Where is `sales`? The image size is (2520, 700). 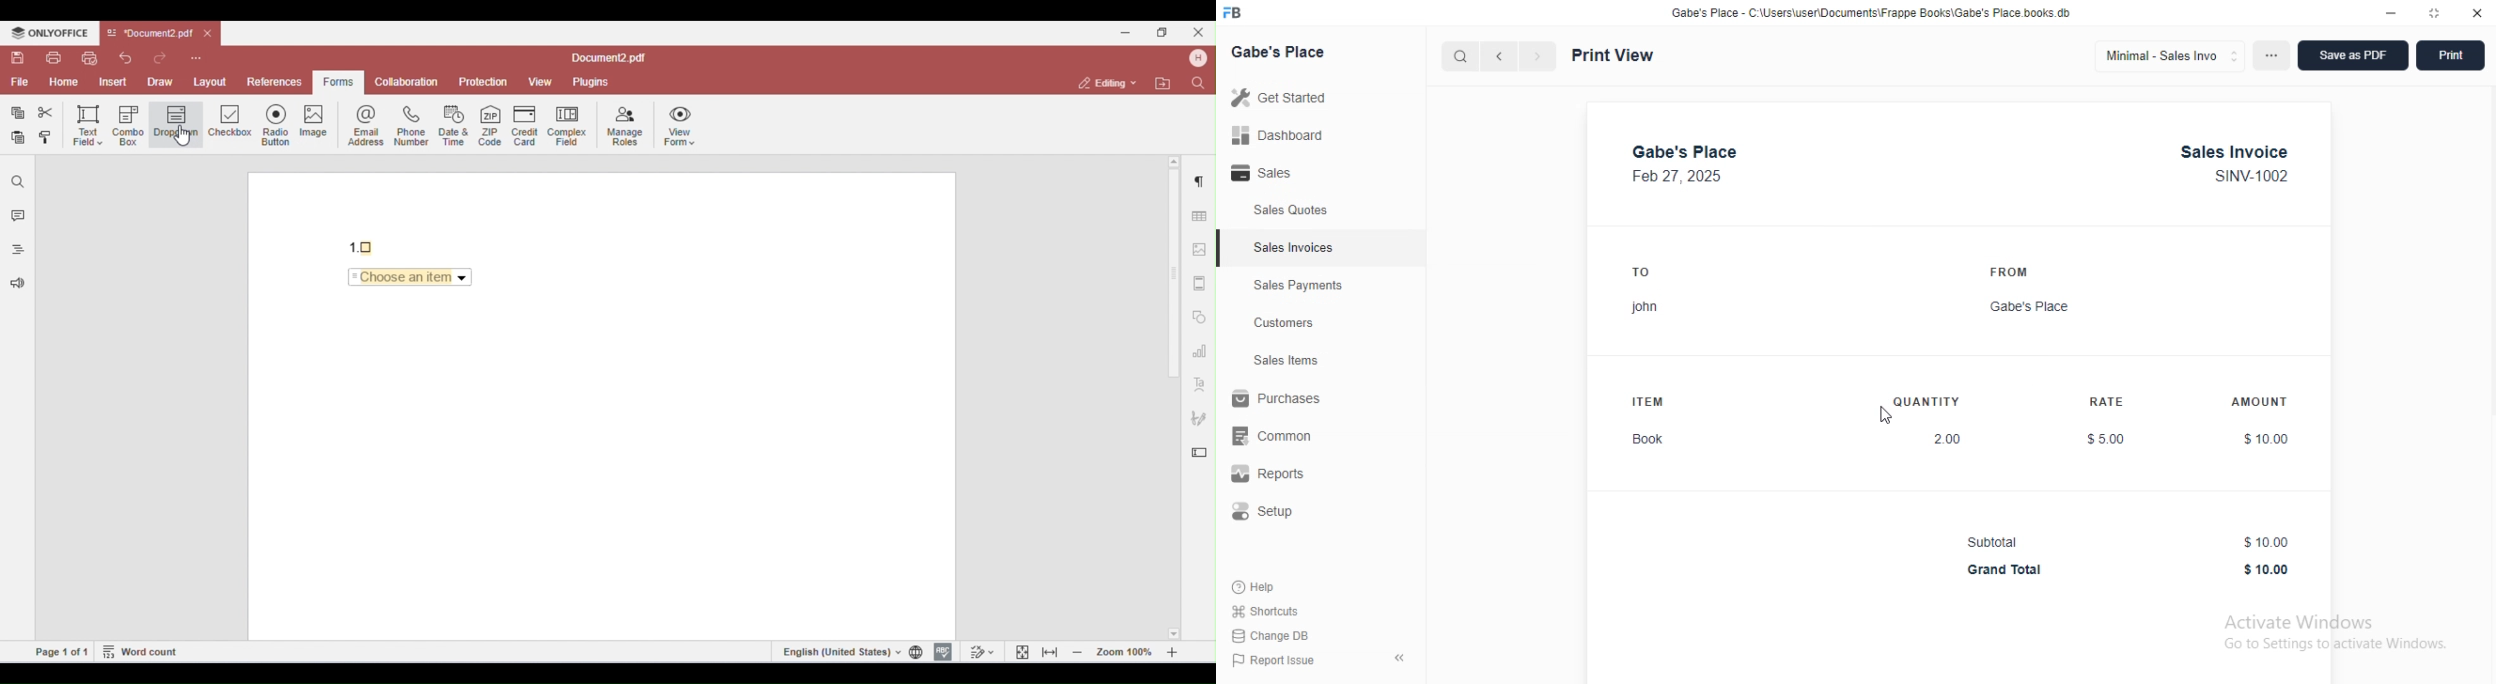
sales is located at coordinates (1264, 172).